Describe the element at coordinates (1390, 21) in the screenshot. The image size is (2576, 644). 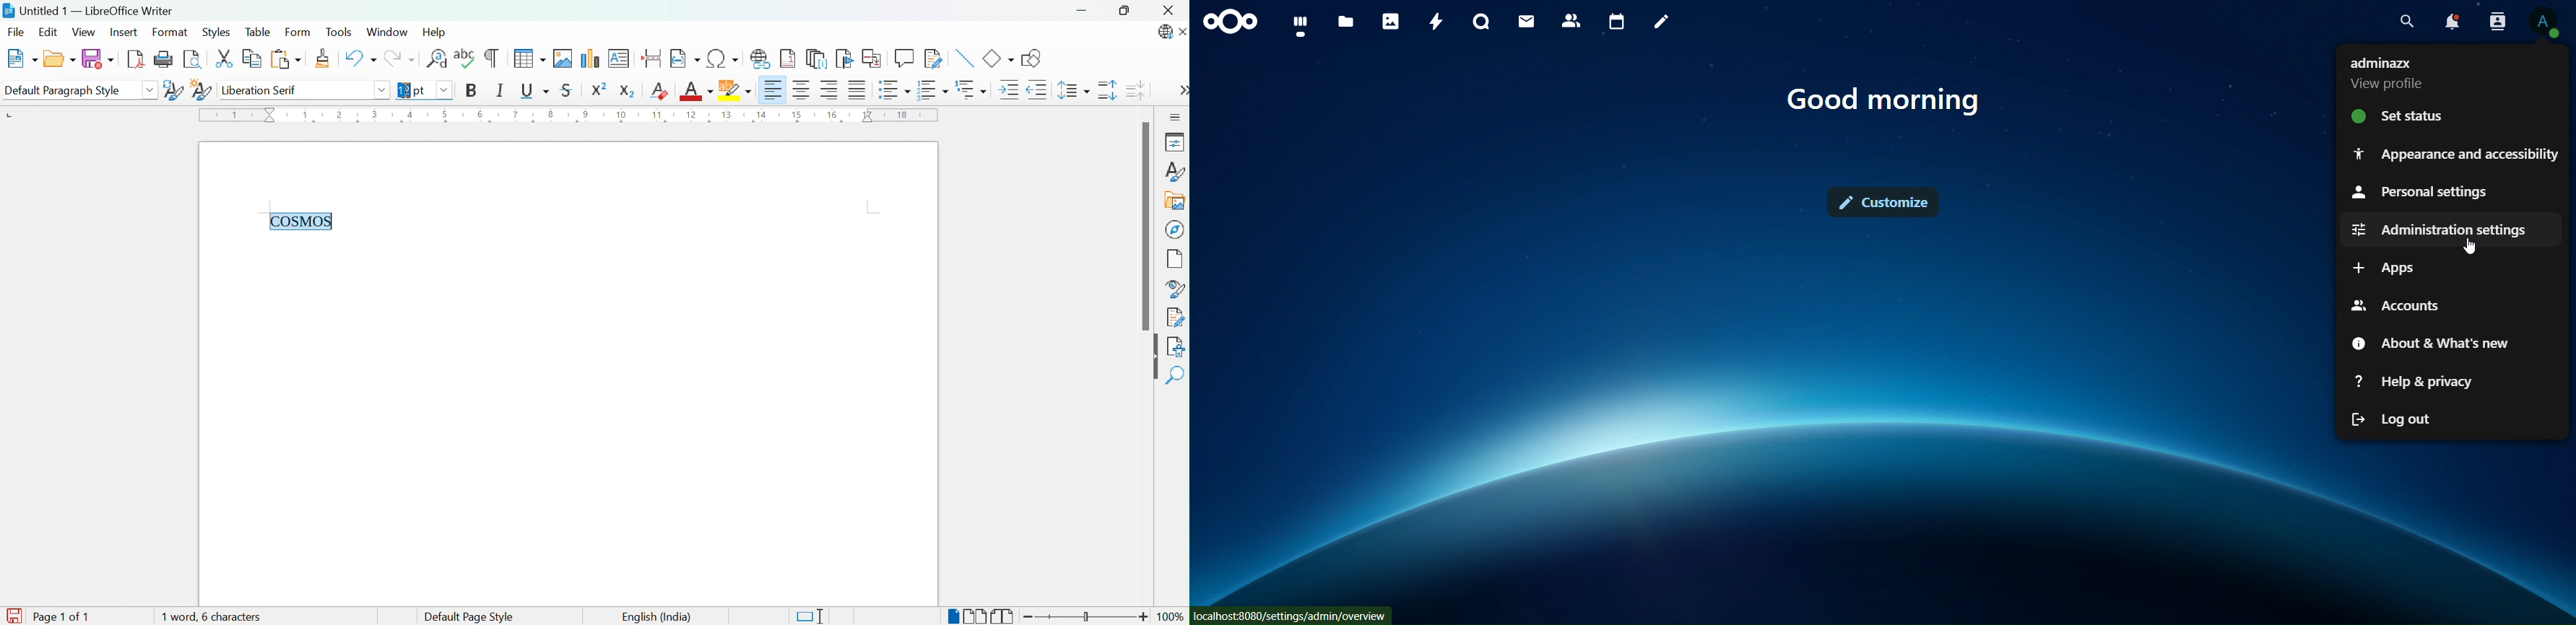
I see `photos` at that location.